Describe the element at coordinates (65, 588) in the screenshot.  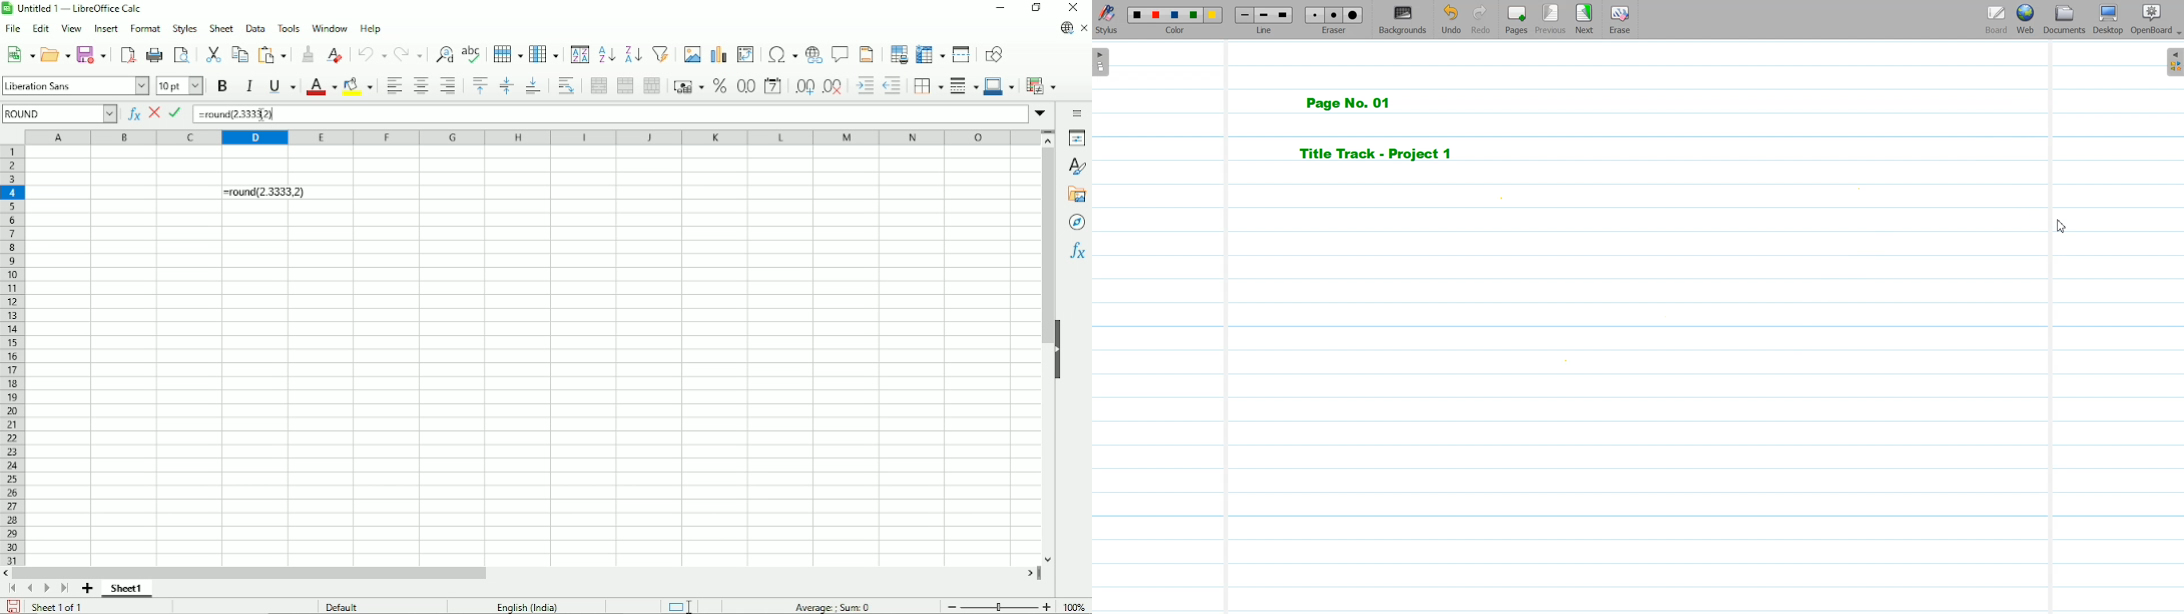
I see `Scroll to last sheet` at that location.